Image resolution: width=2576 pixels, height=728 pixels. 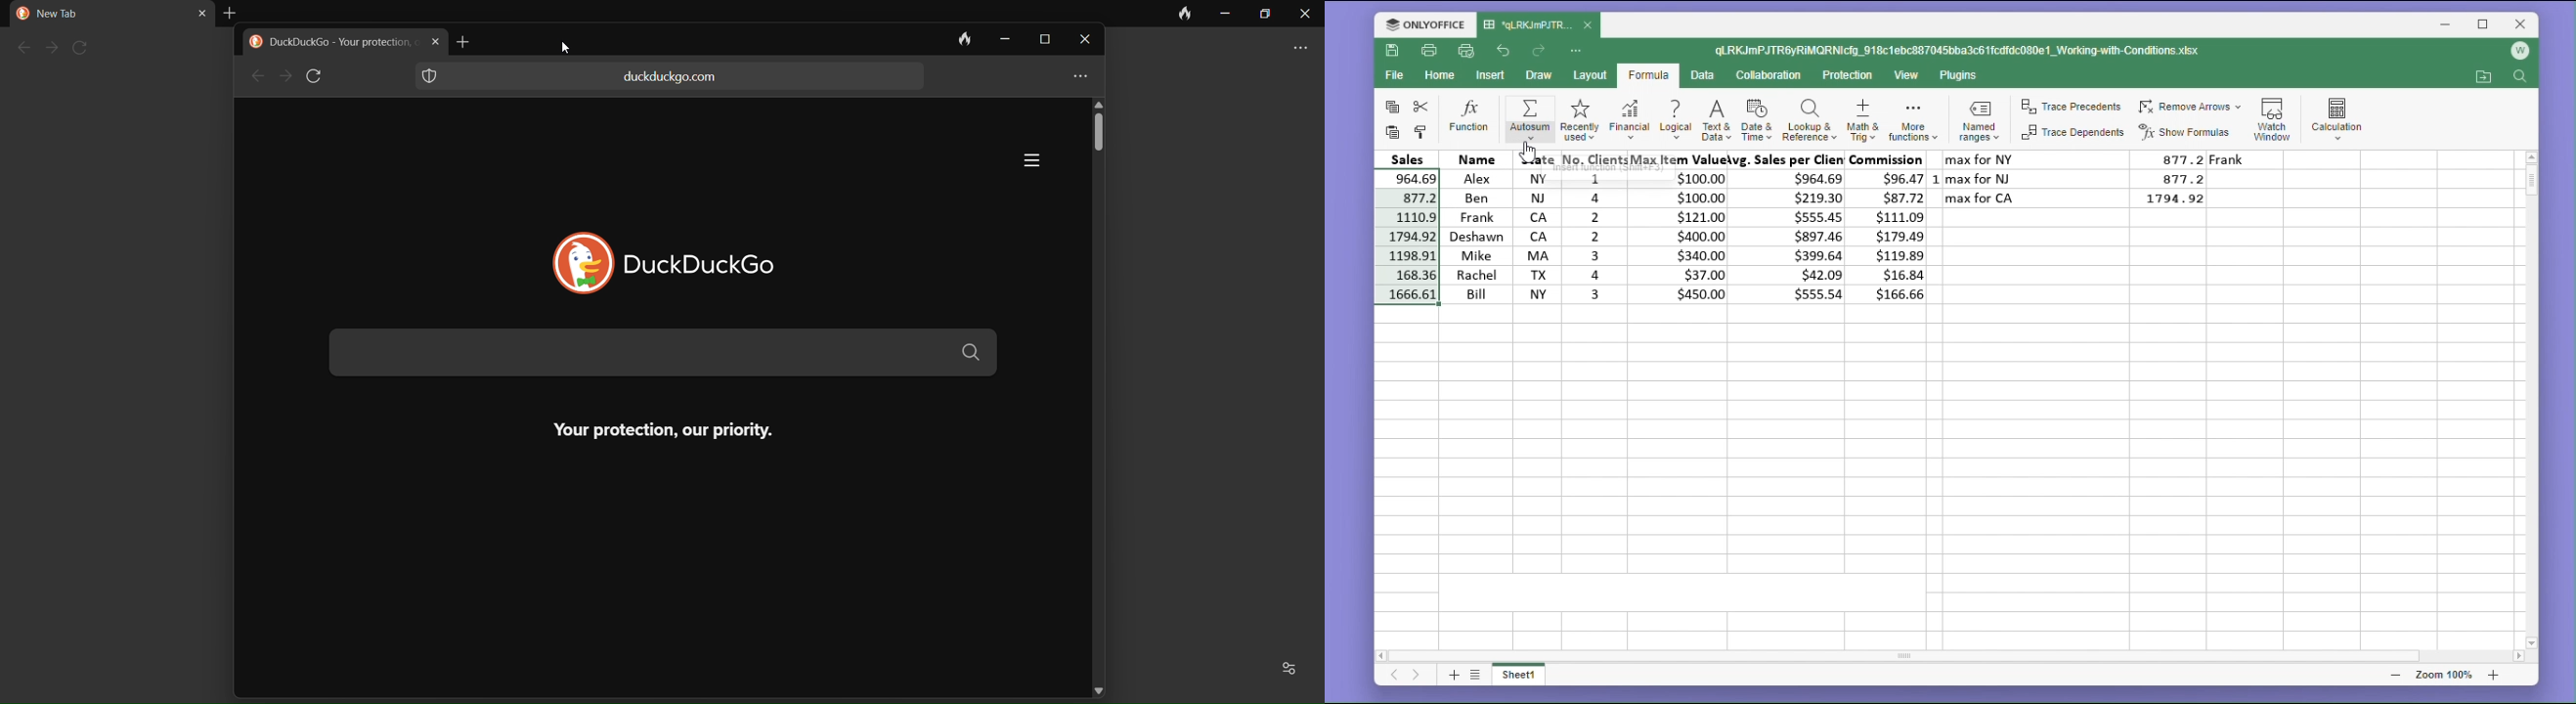 What do you see at coordinates (1531, 227) in the screenshot?
I see `states` at bounding box center [1531, 227].